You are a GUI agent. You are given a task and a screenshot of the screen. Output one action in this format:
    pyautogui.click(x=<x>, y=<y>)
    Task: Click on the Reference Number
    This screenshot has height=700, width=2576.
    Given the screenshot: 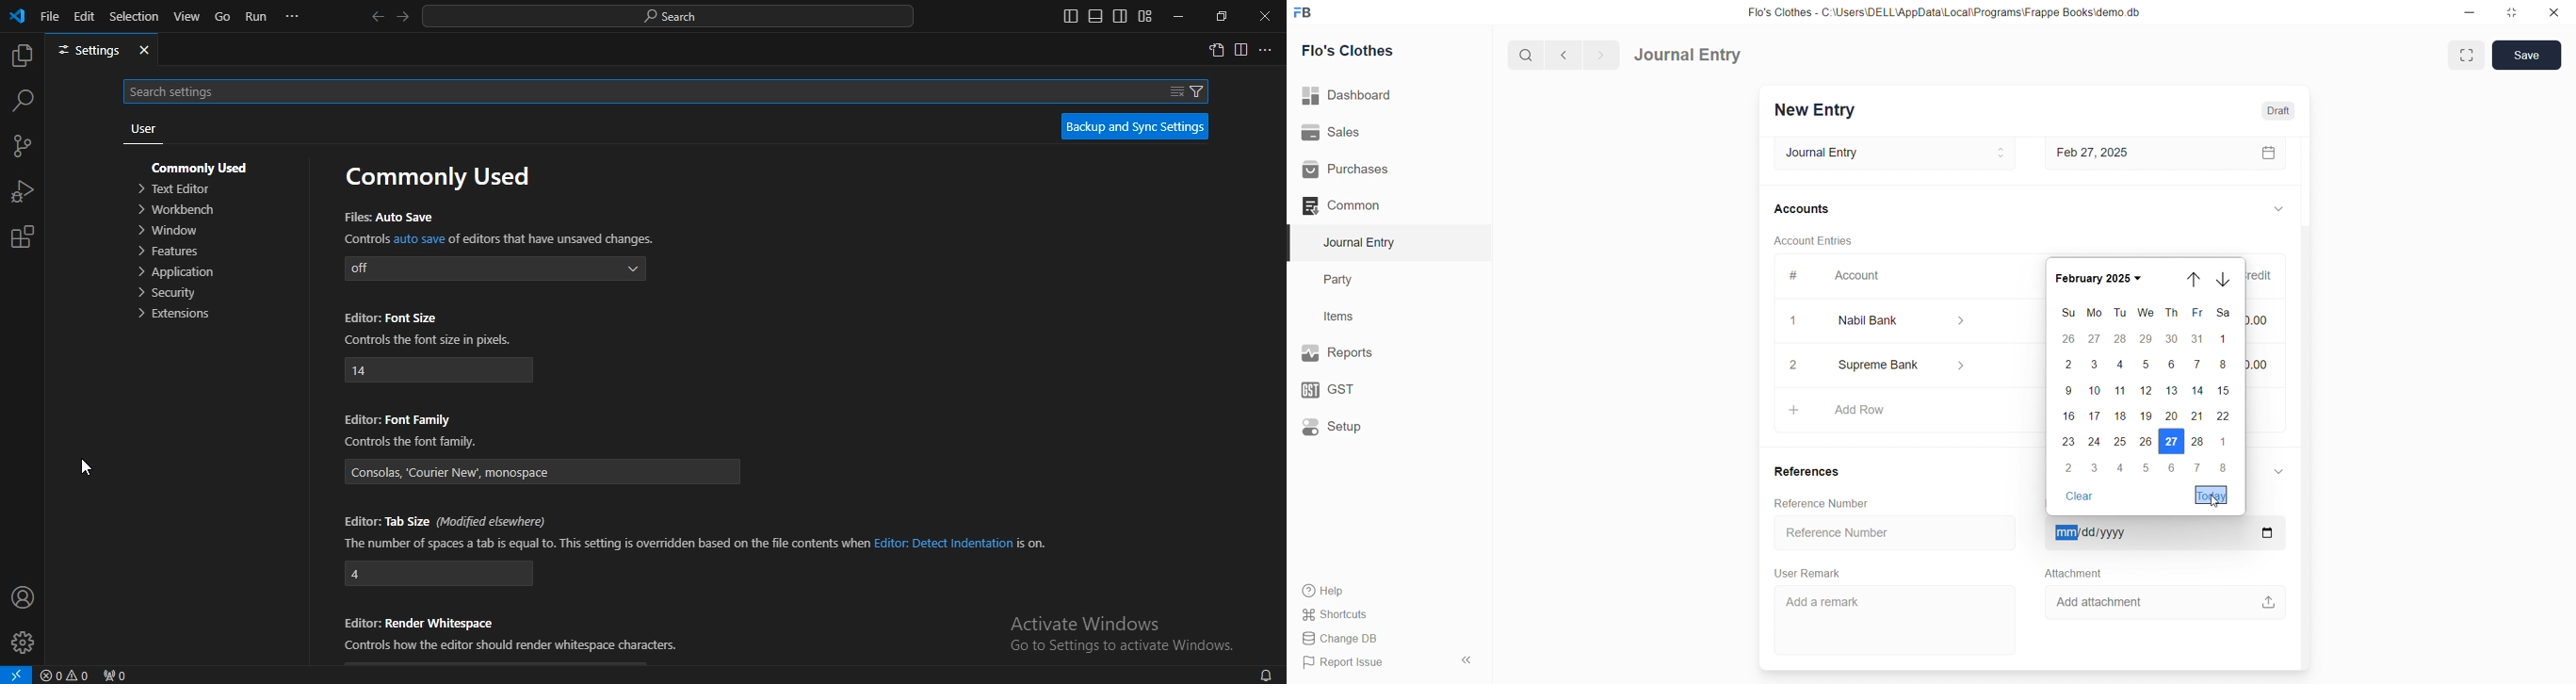 What is the action you would take?
    pyautogui.click(x=1821, y=503)
    